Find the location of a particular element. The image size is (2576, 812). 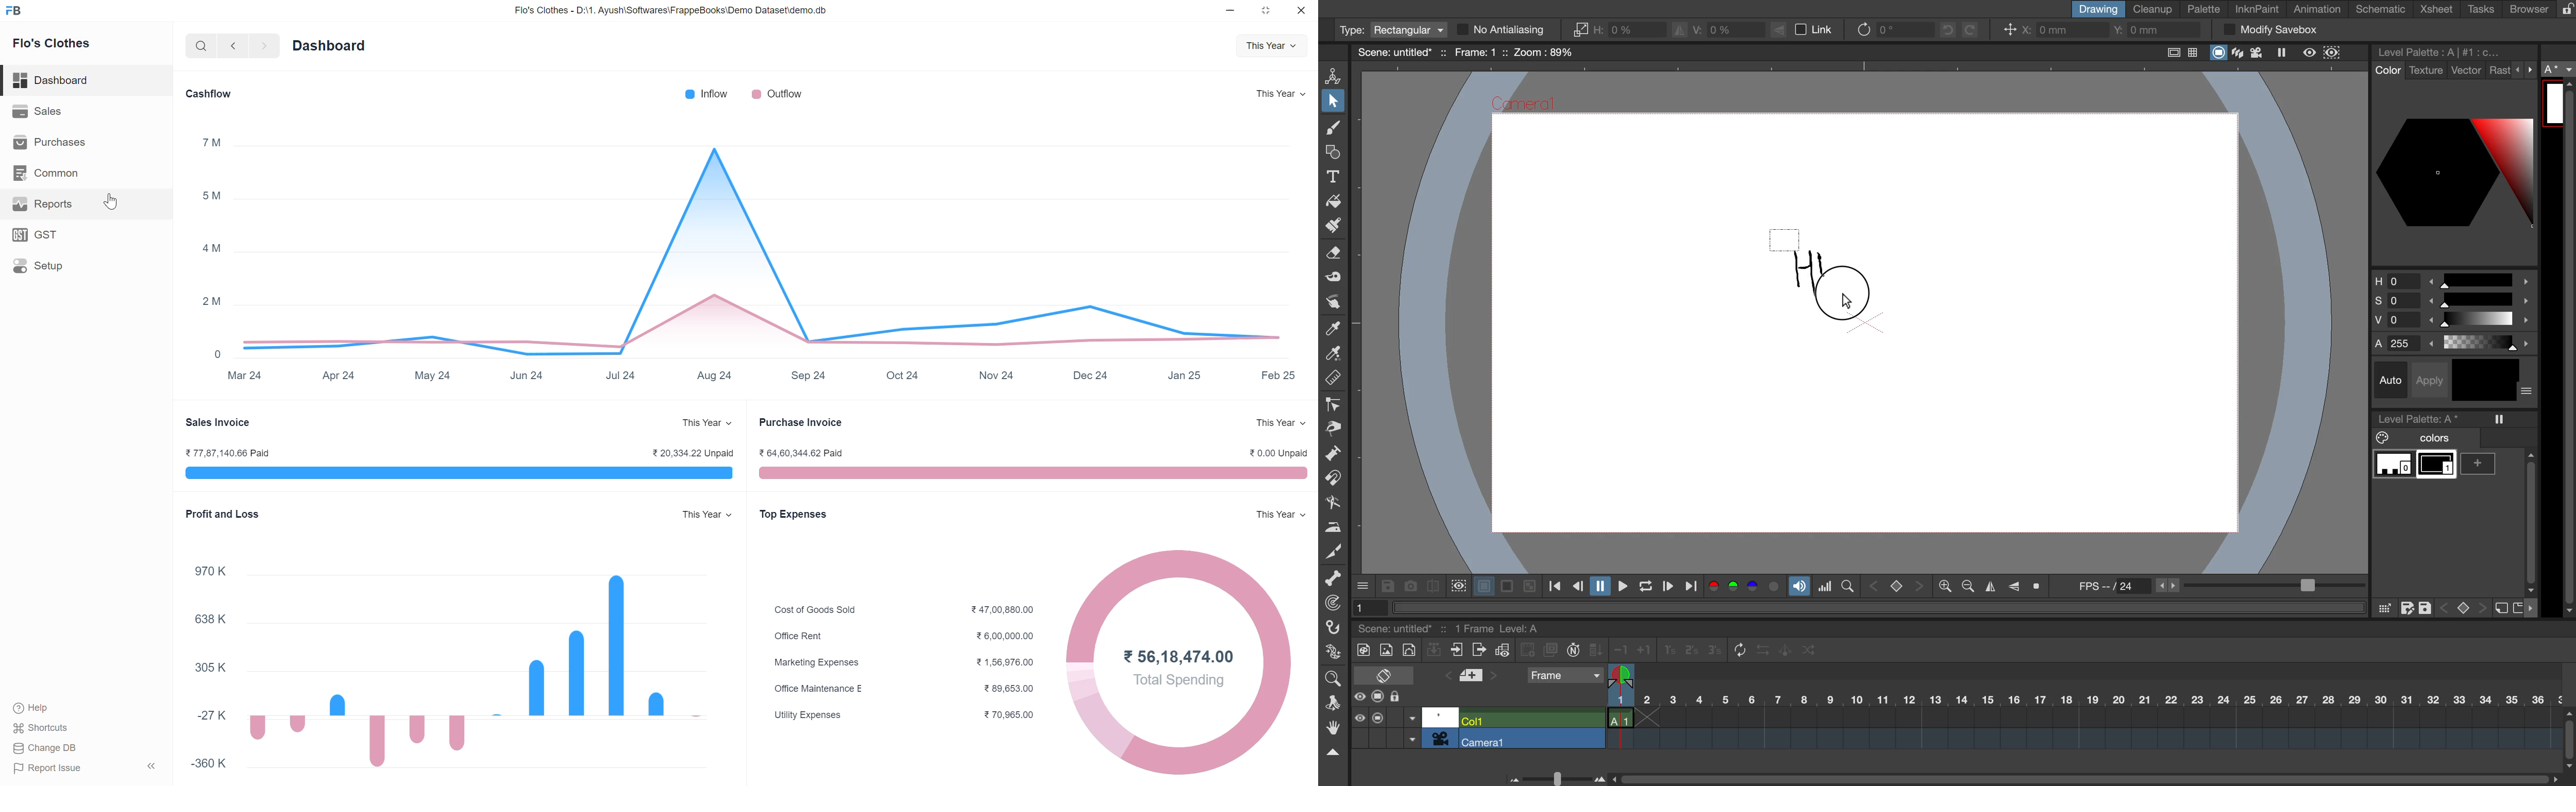

mar 24 is located at coordinates (246, 378).